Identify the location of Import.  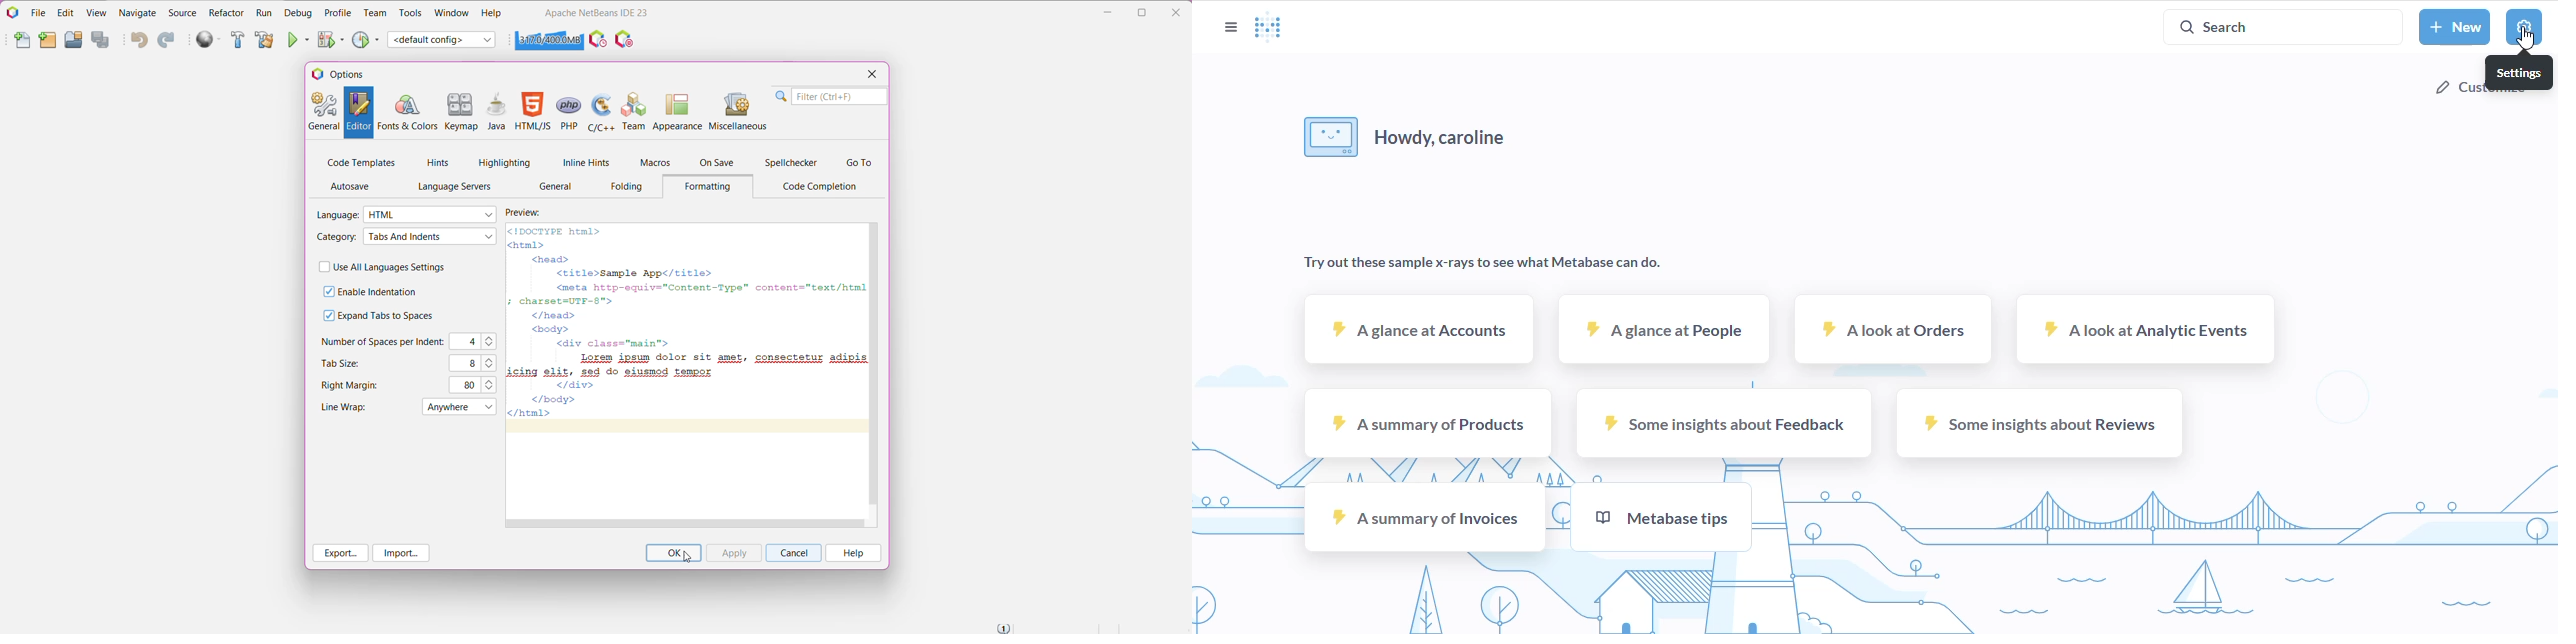
(401, 554).